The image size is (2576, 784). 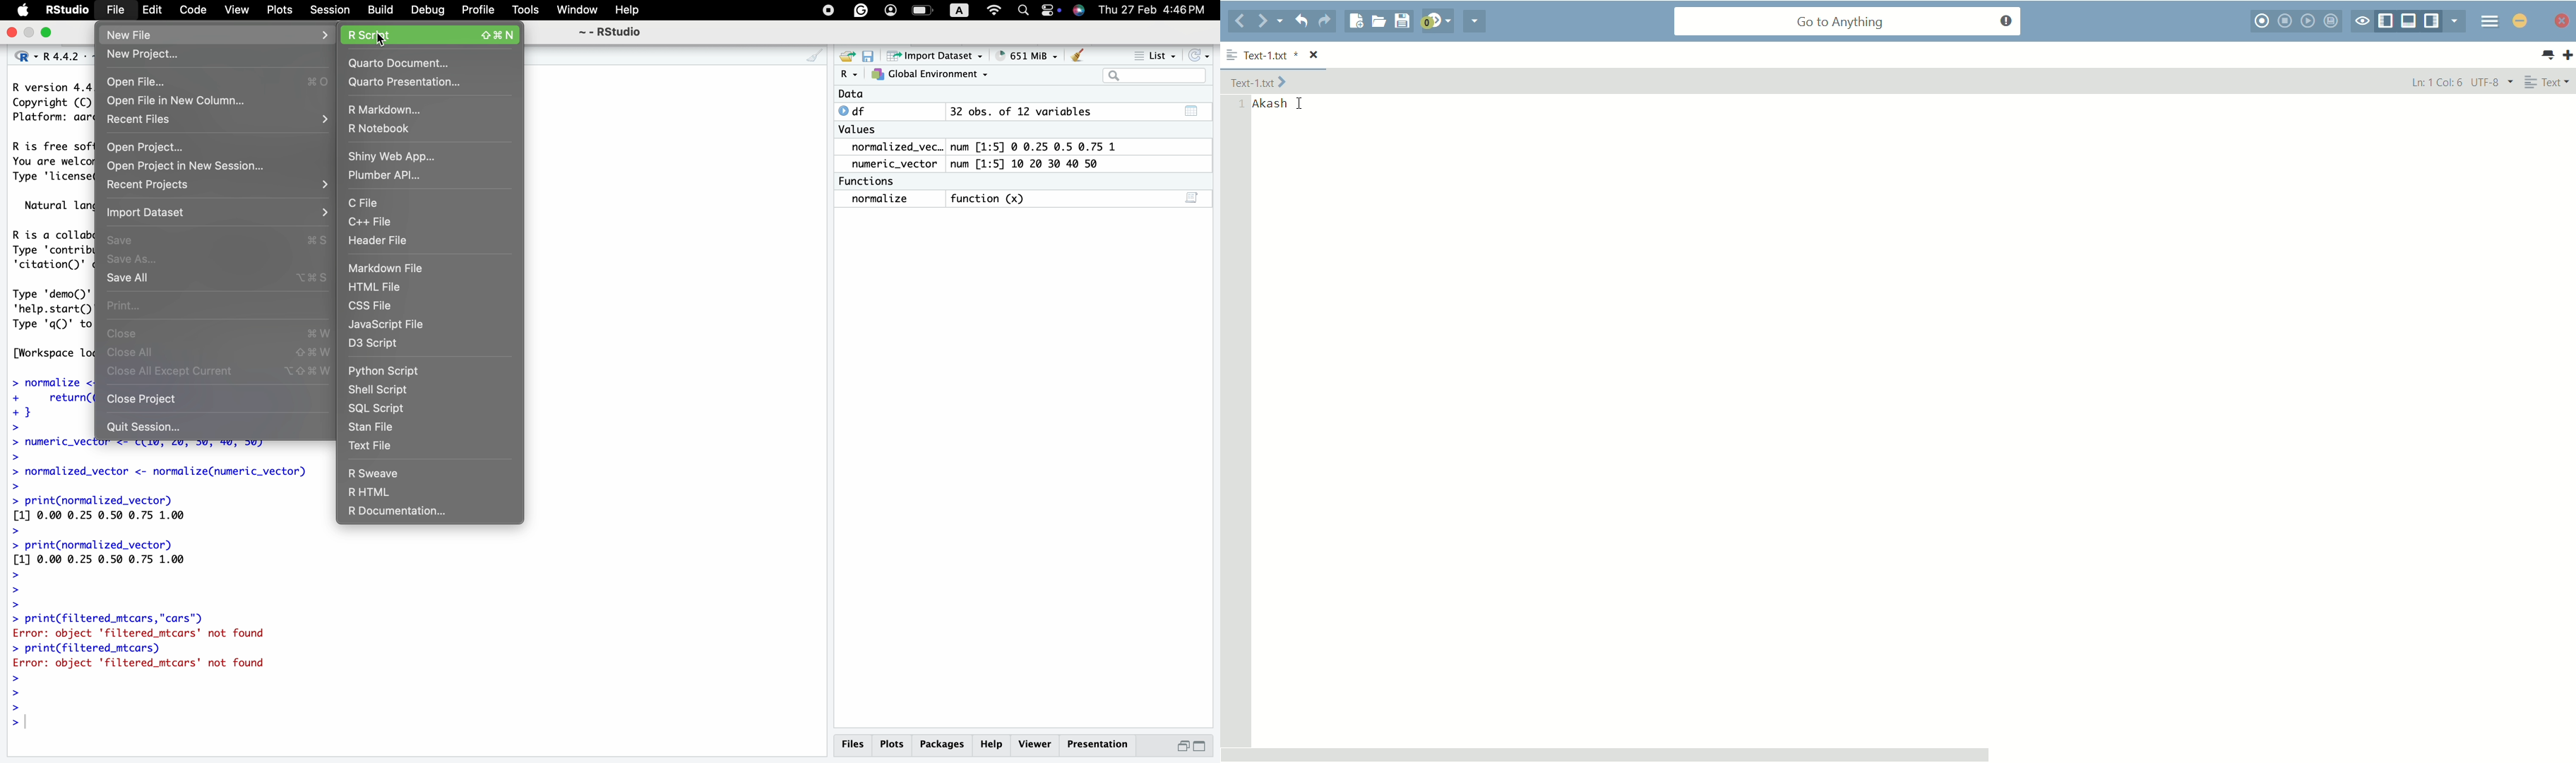 What do you see at coordinates (849, 53) in the screenshot?
I see `new` at bounding box center [849, 53].